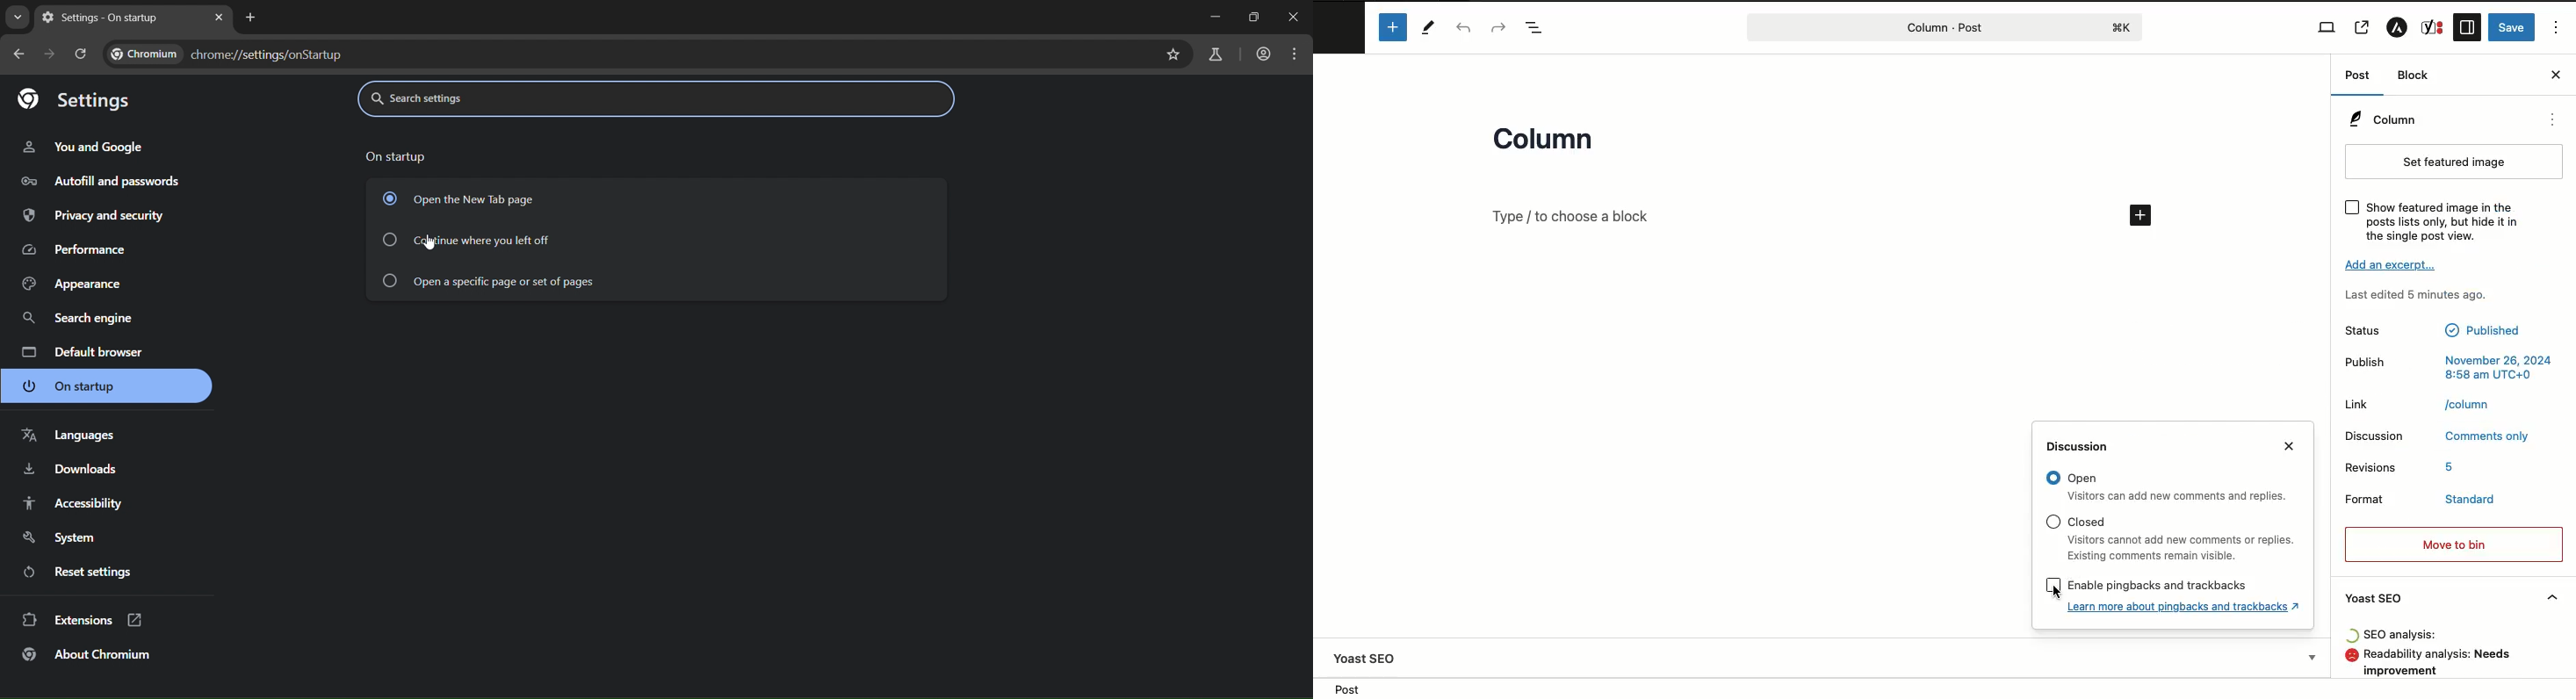 Image resolution: width=2576 pixels, height=700 pixels. I want to click on chrome://settings/onStartup, so click(226, 56).